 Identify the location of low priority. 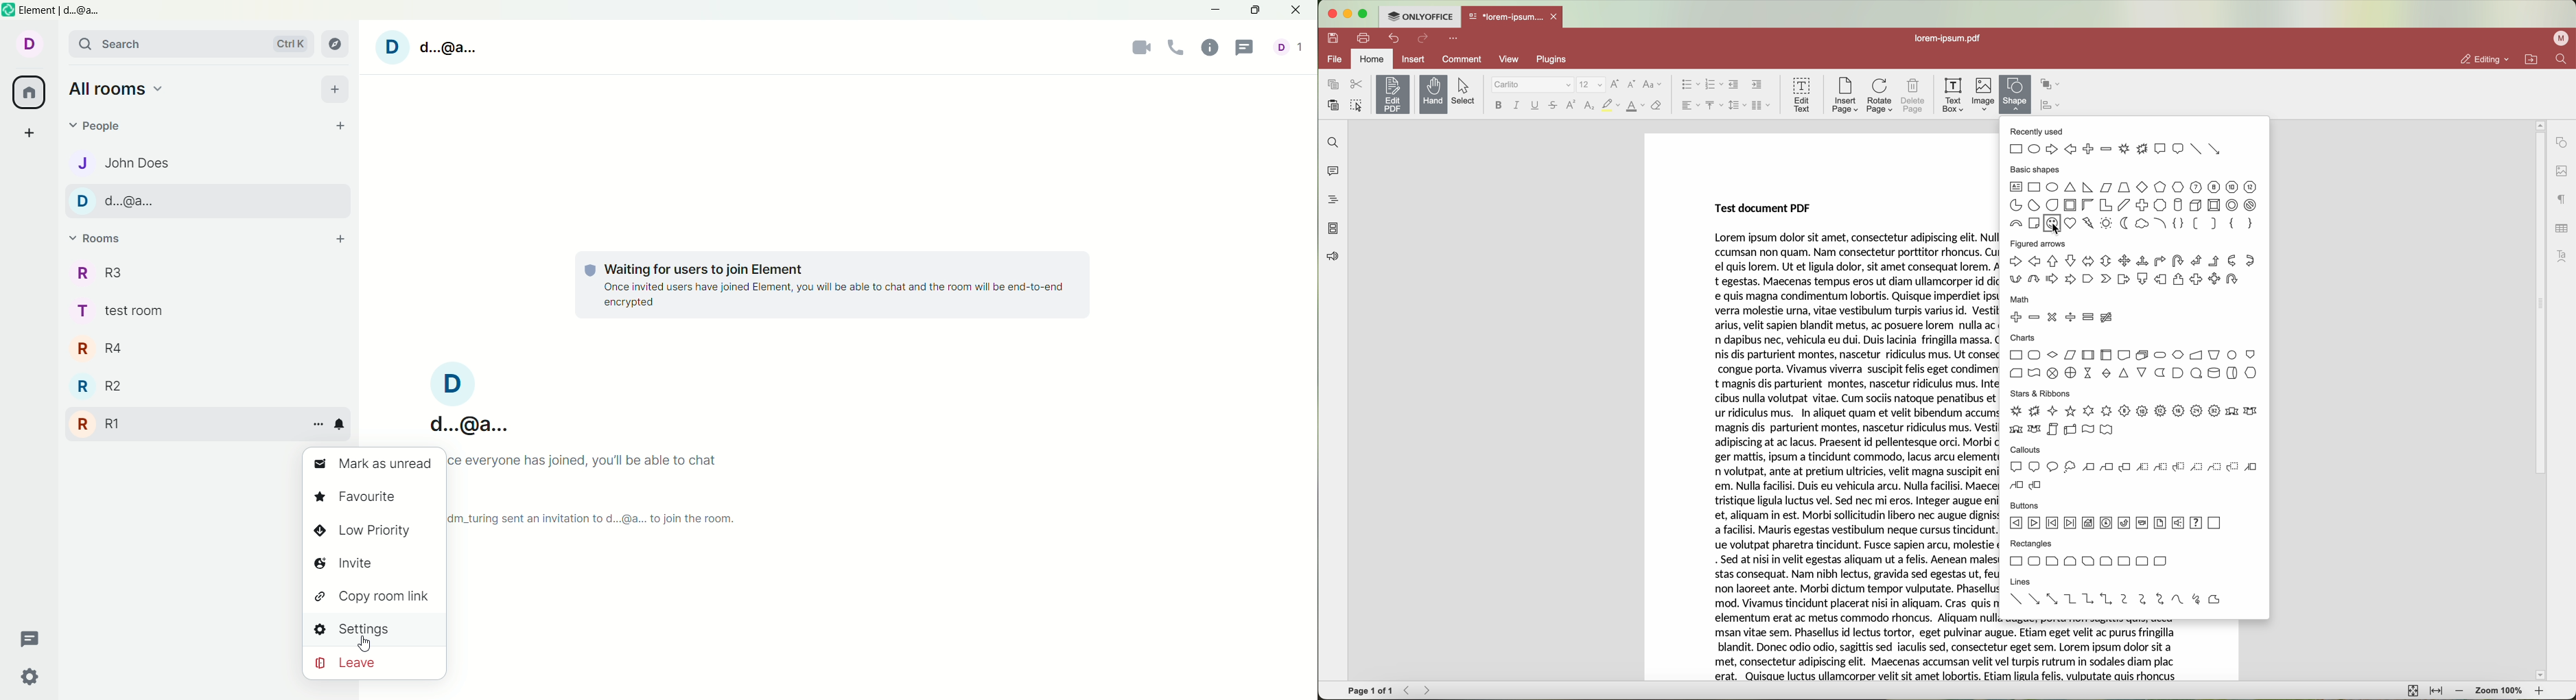
(365, 533).